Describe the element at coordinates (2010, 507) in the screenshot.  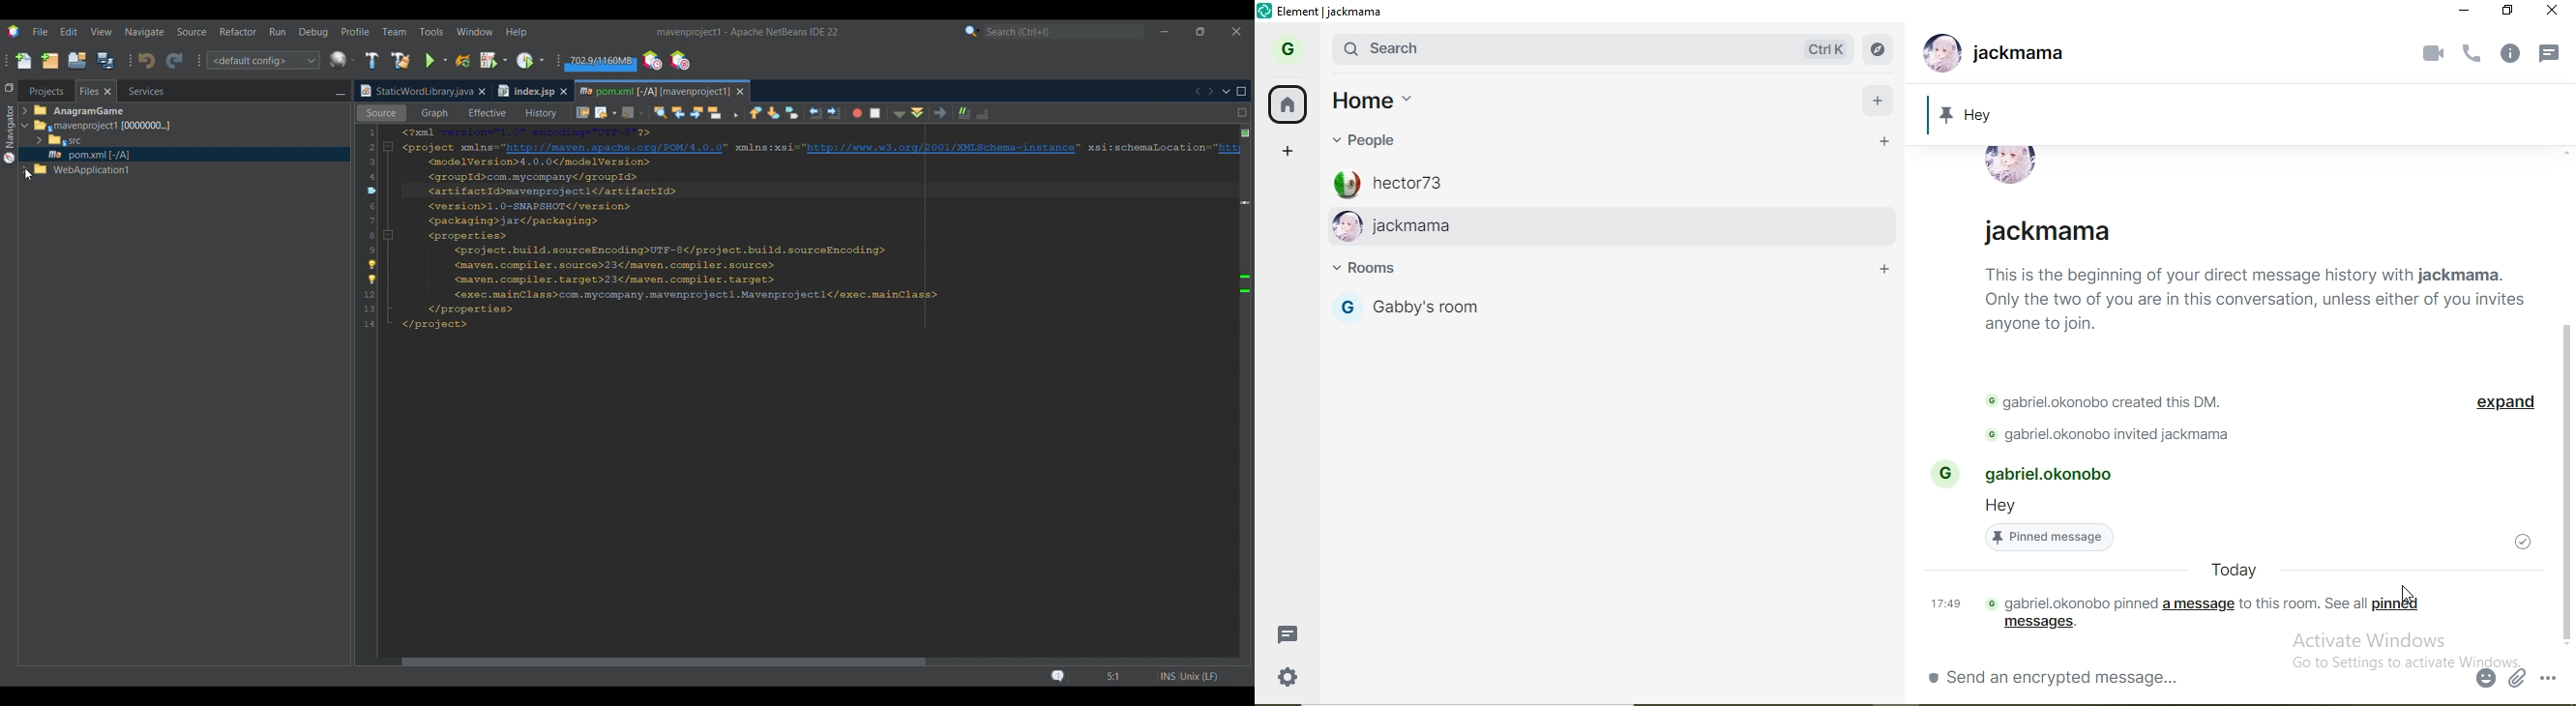
I see `` at that location.